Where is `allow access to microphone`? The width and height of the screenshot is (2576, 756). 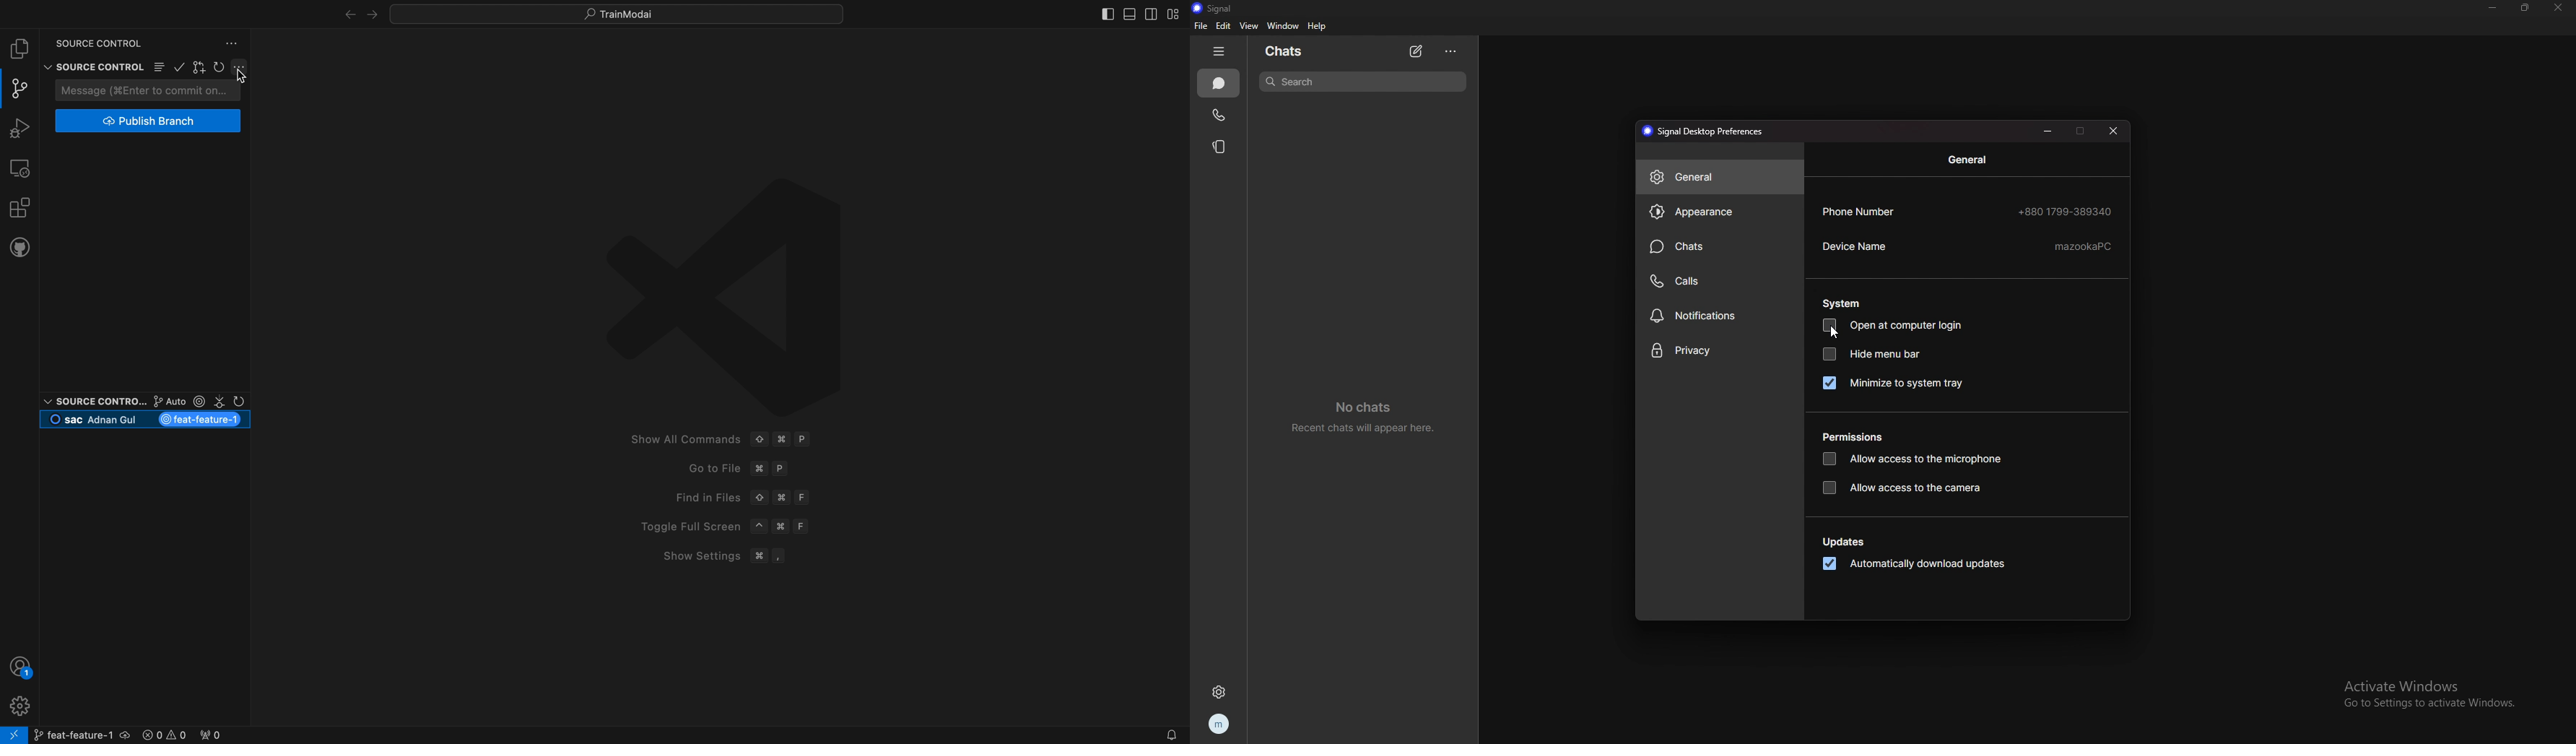 allow access to microphone is located at coordinates (1912, 460).